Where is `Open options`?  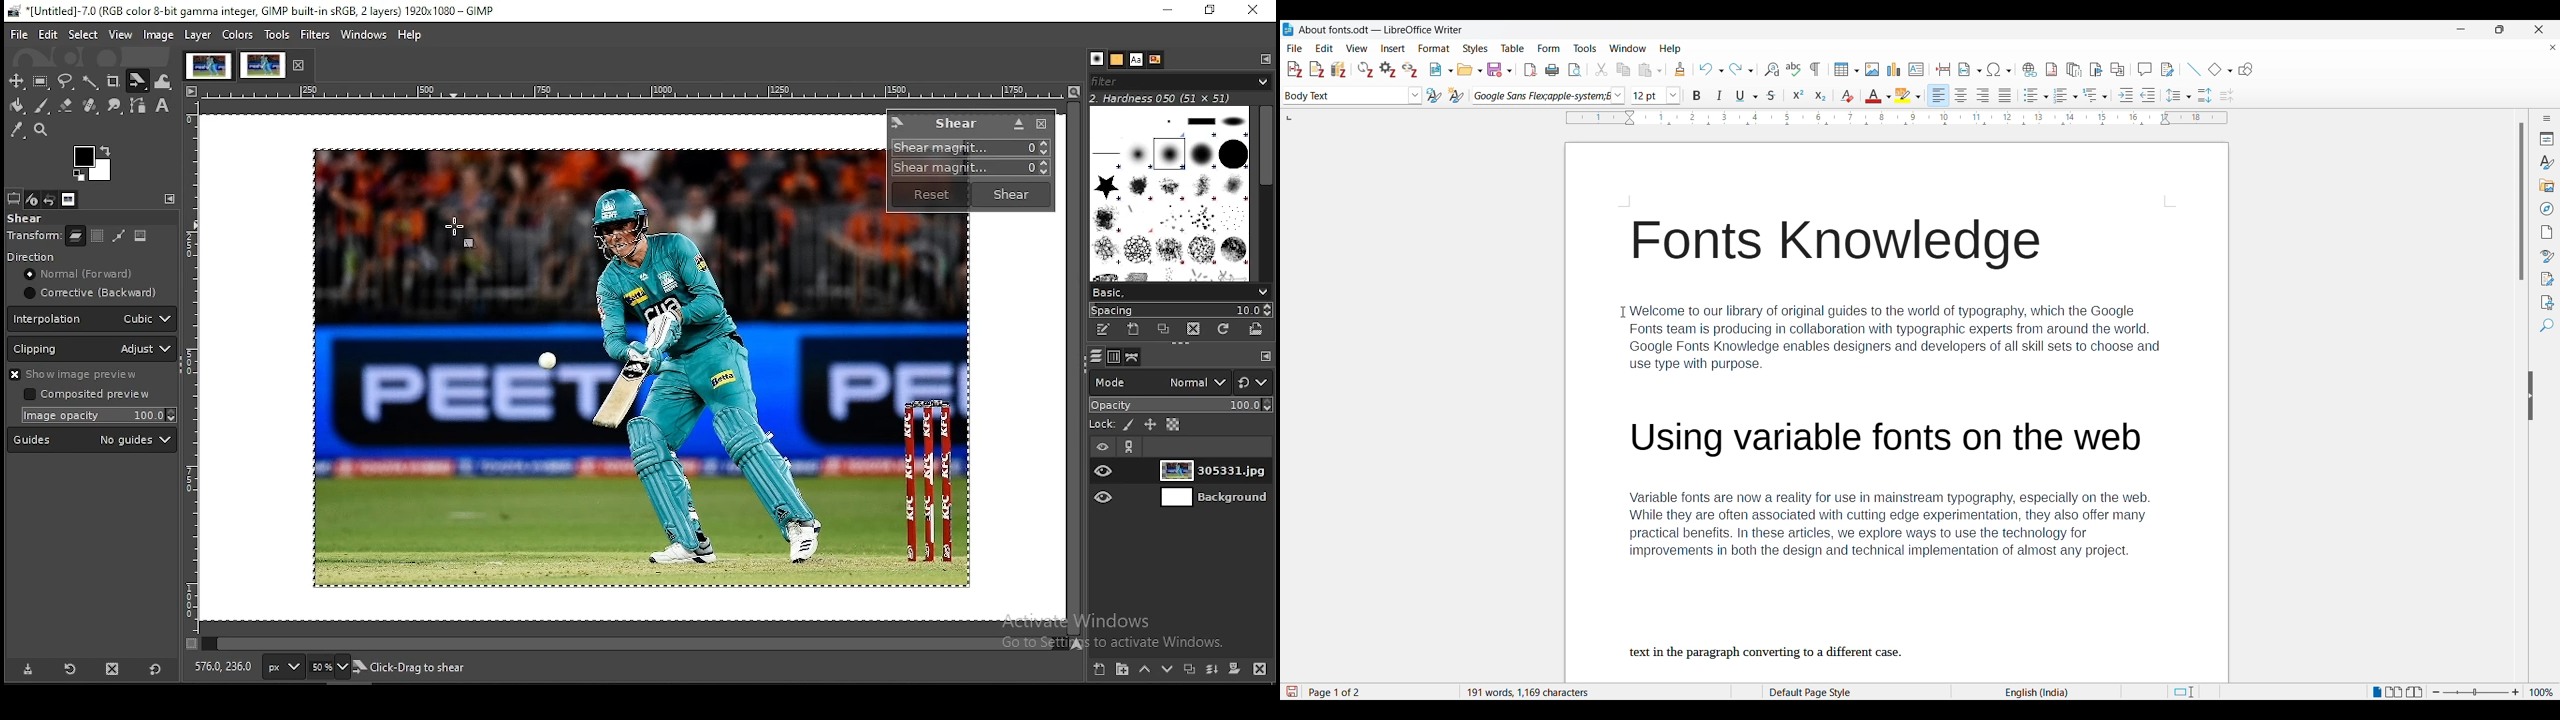
Open options is located at coordinates (1469, 69).